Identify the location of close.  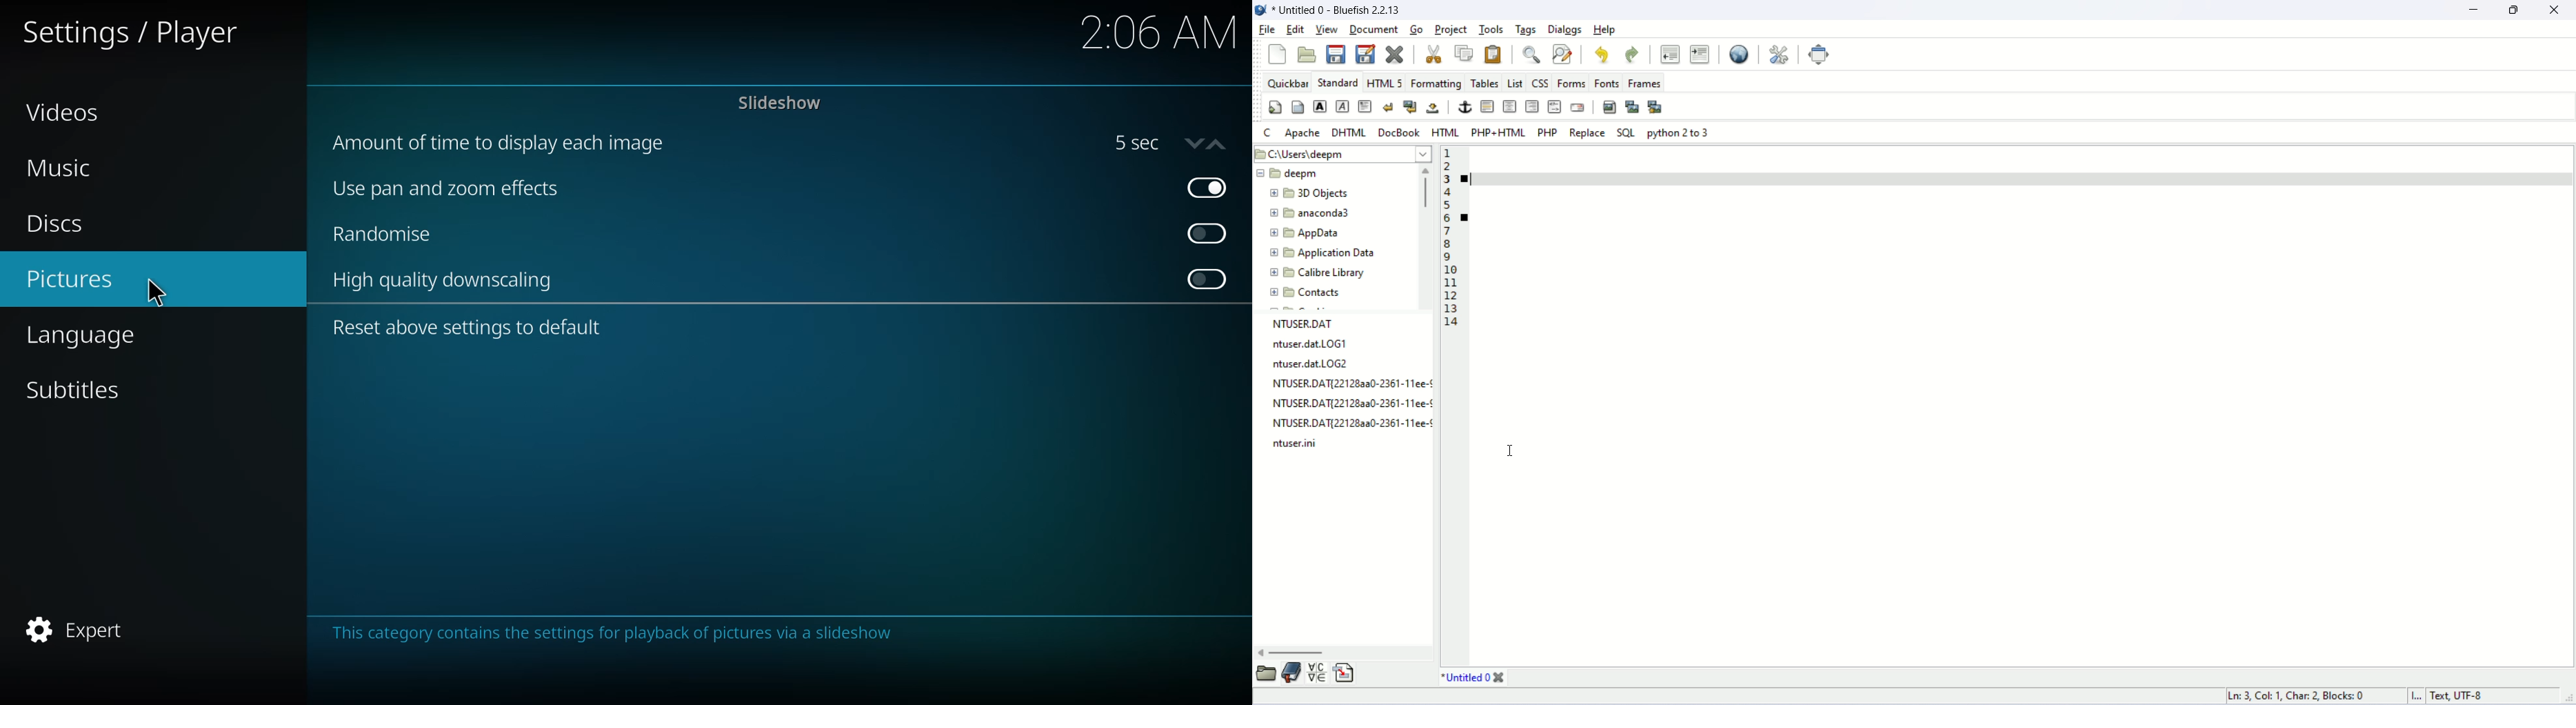
(1501, 678).